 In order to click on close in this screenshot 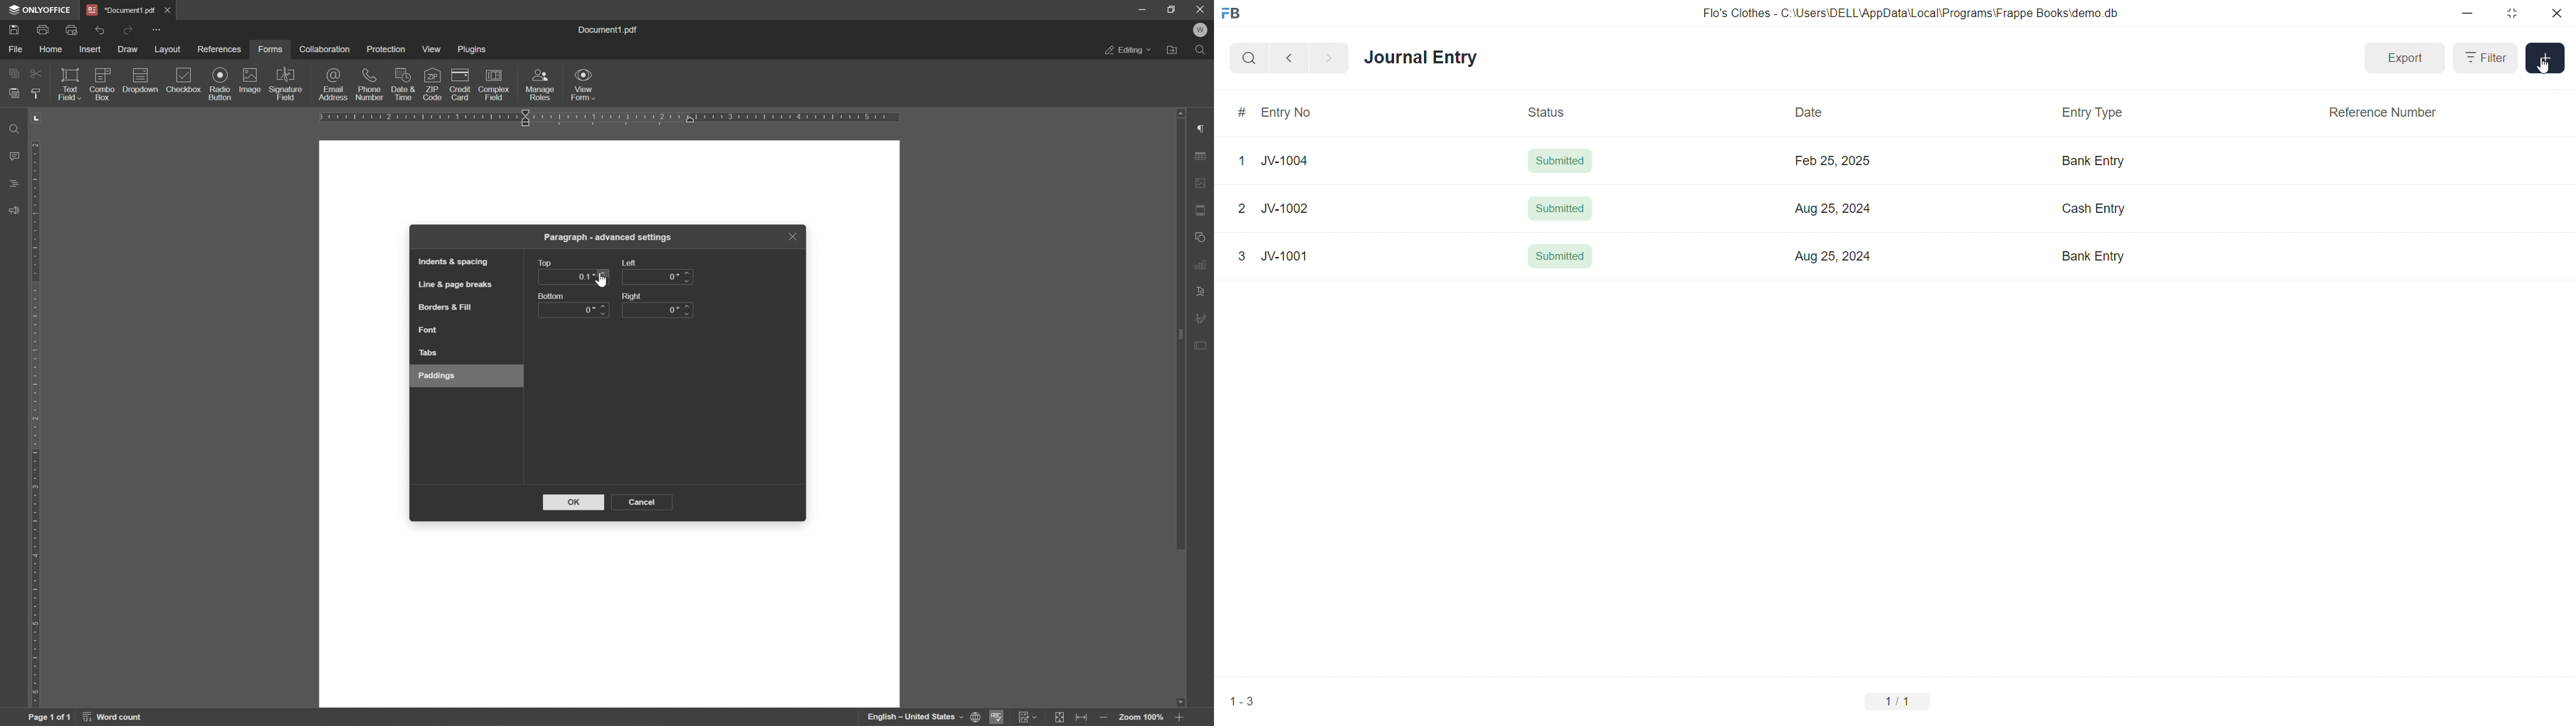, I will do `click(1202, 8)`.